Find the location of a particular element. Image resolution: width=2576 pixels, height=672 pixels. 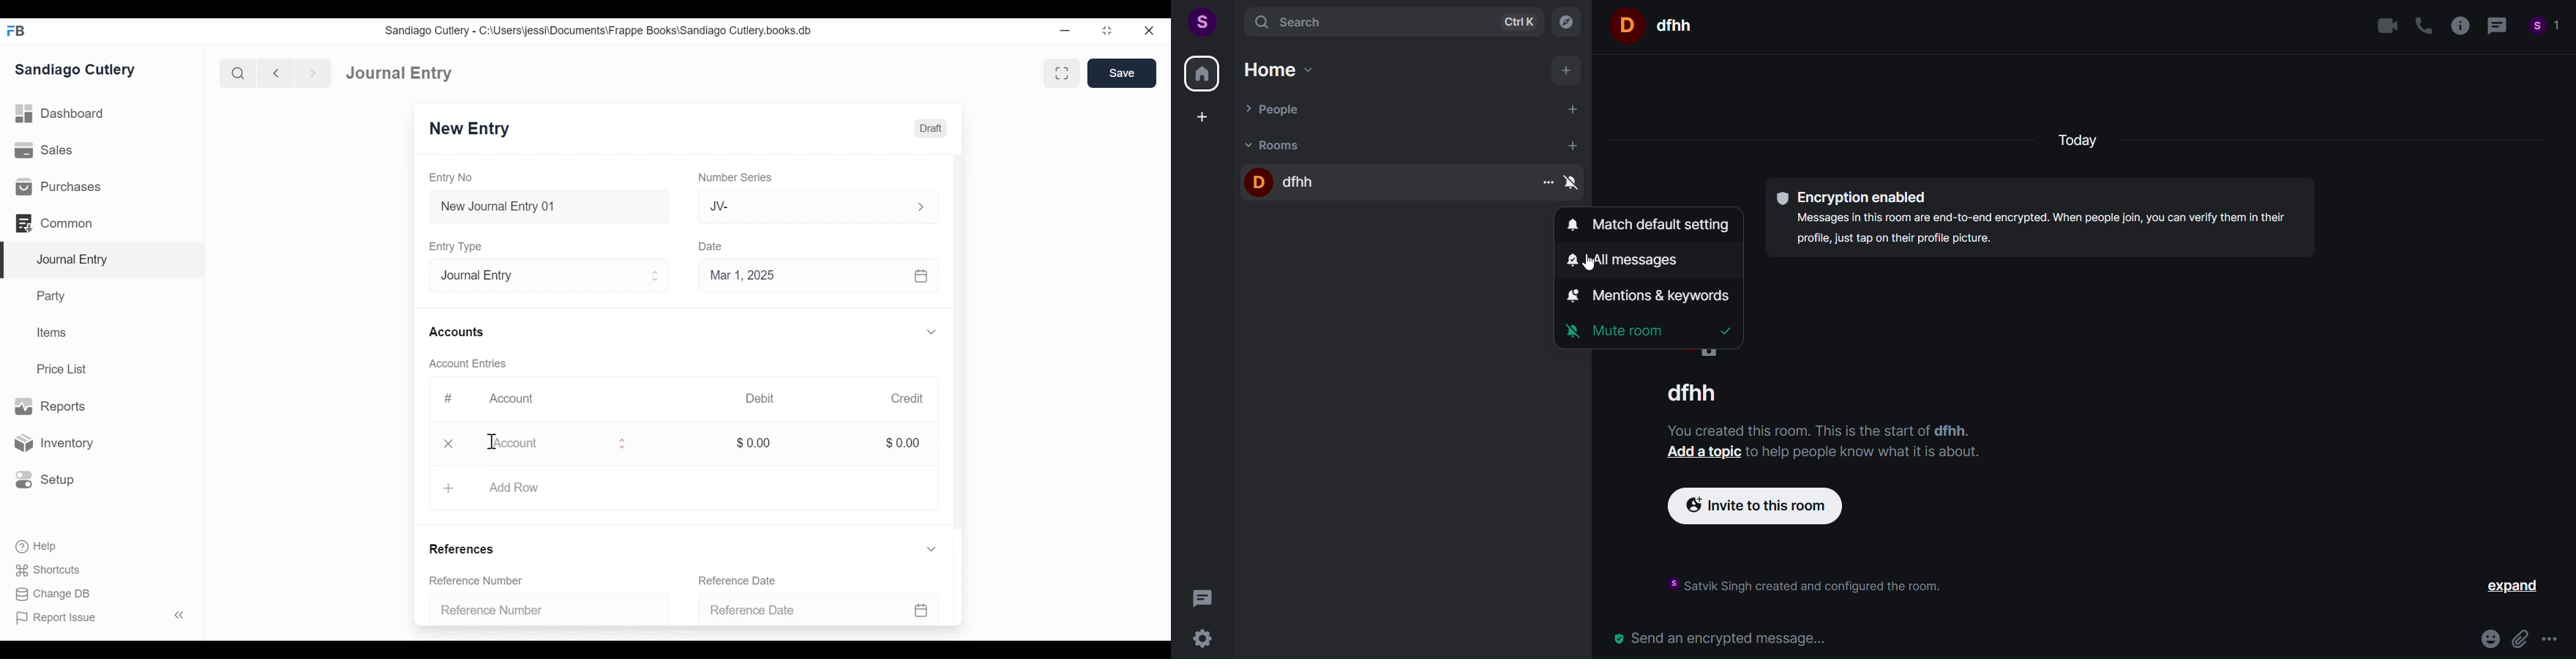

room option is located at coordinates (1545, 183).